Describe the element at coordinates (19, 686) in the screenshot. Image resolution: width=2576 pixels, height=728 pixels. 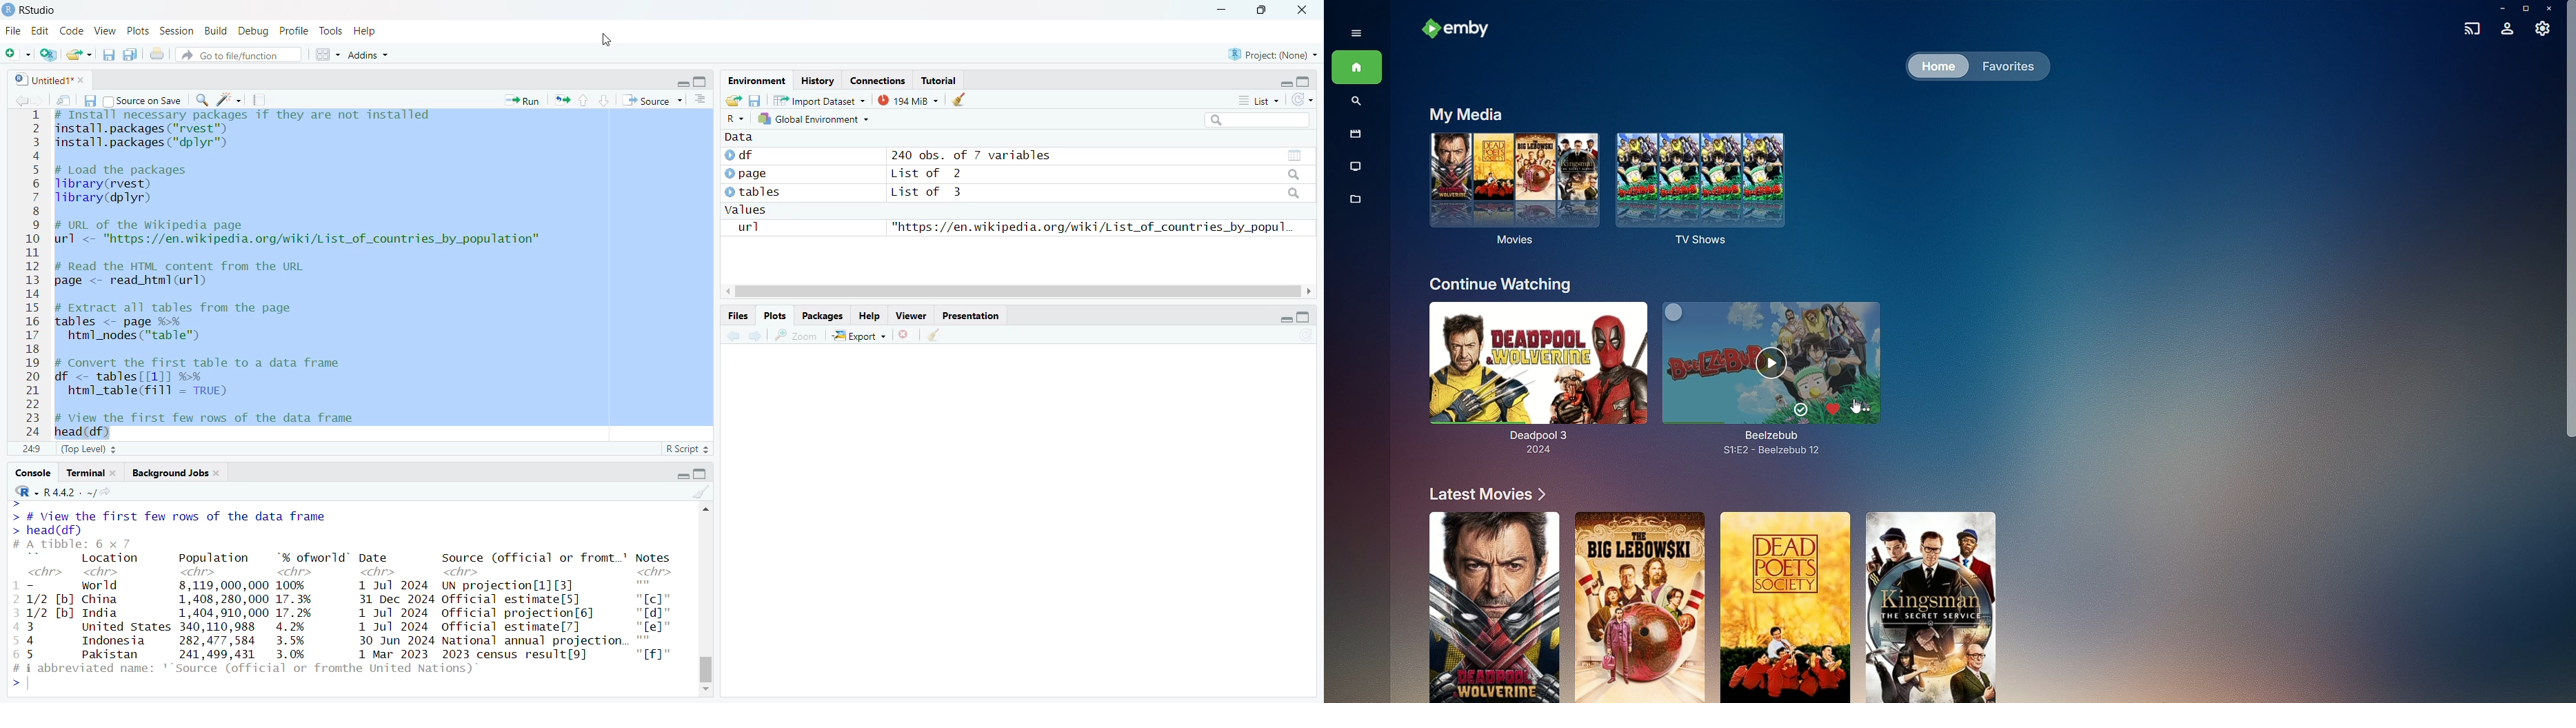
I see `start typing` at that location.